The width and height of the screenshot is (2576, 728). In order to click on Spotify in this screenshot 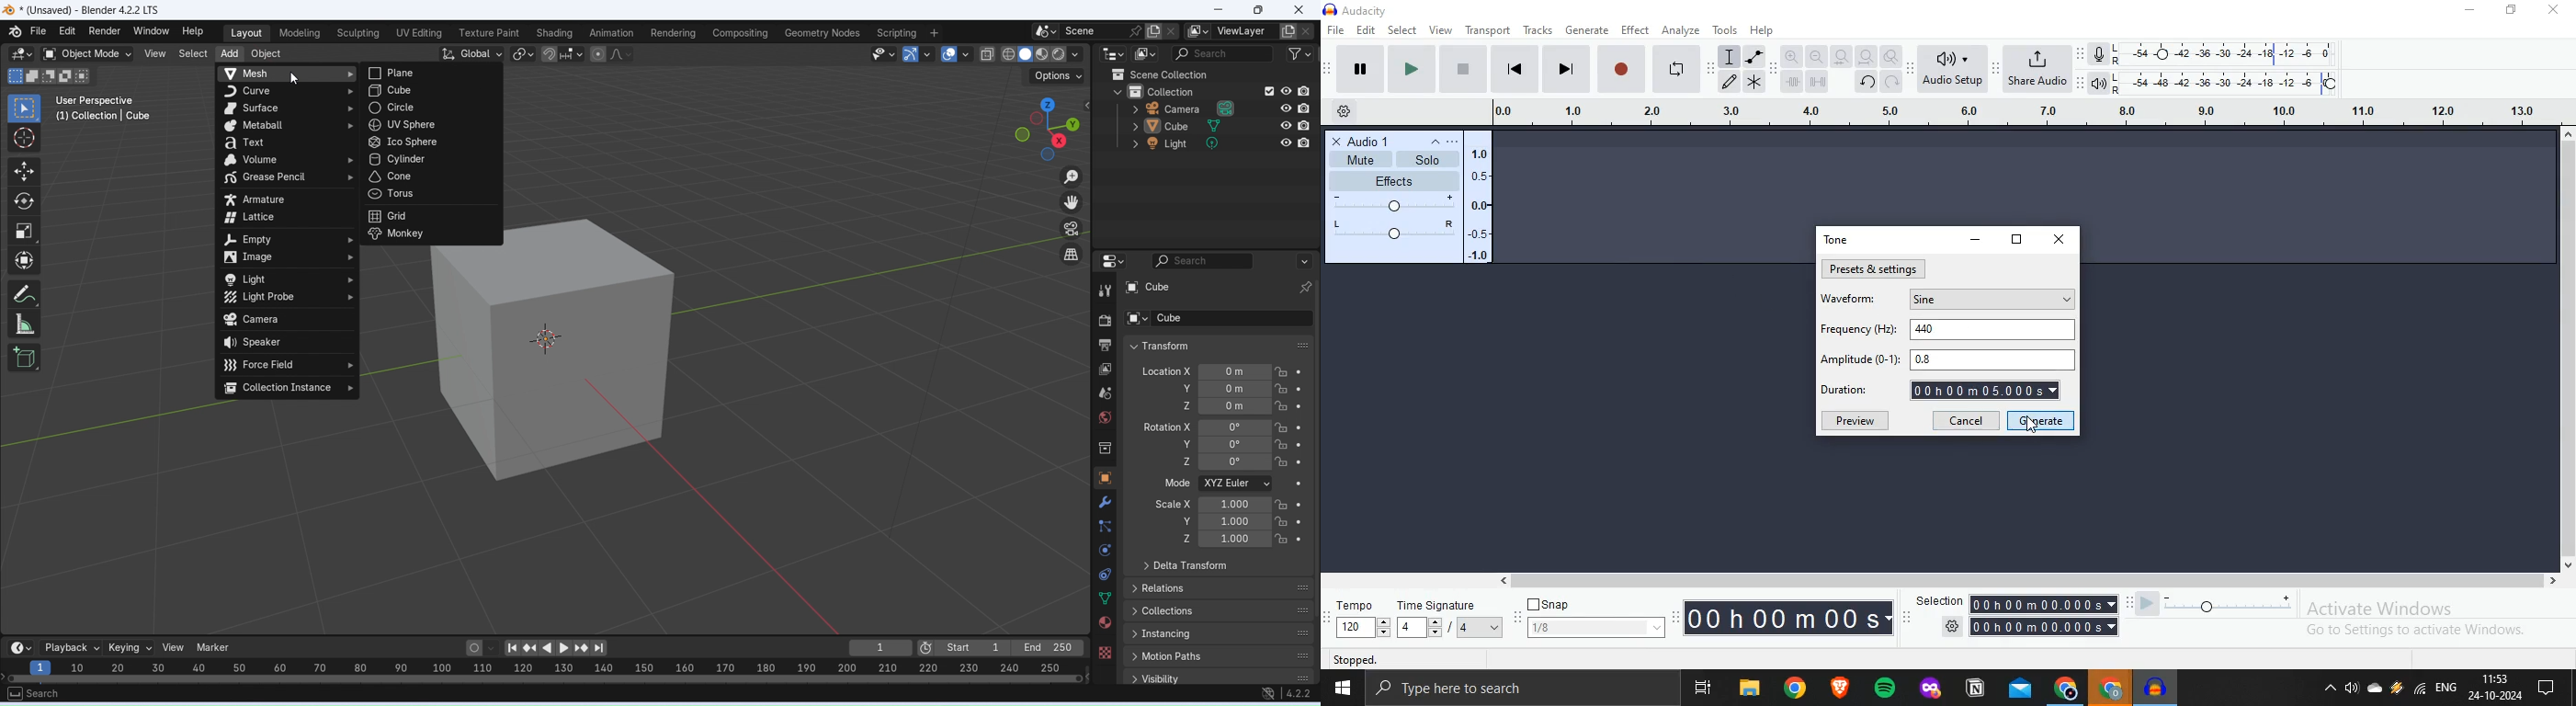, I will do `click(1889, 689)`.